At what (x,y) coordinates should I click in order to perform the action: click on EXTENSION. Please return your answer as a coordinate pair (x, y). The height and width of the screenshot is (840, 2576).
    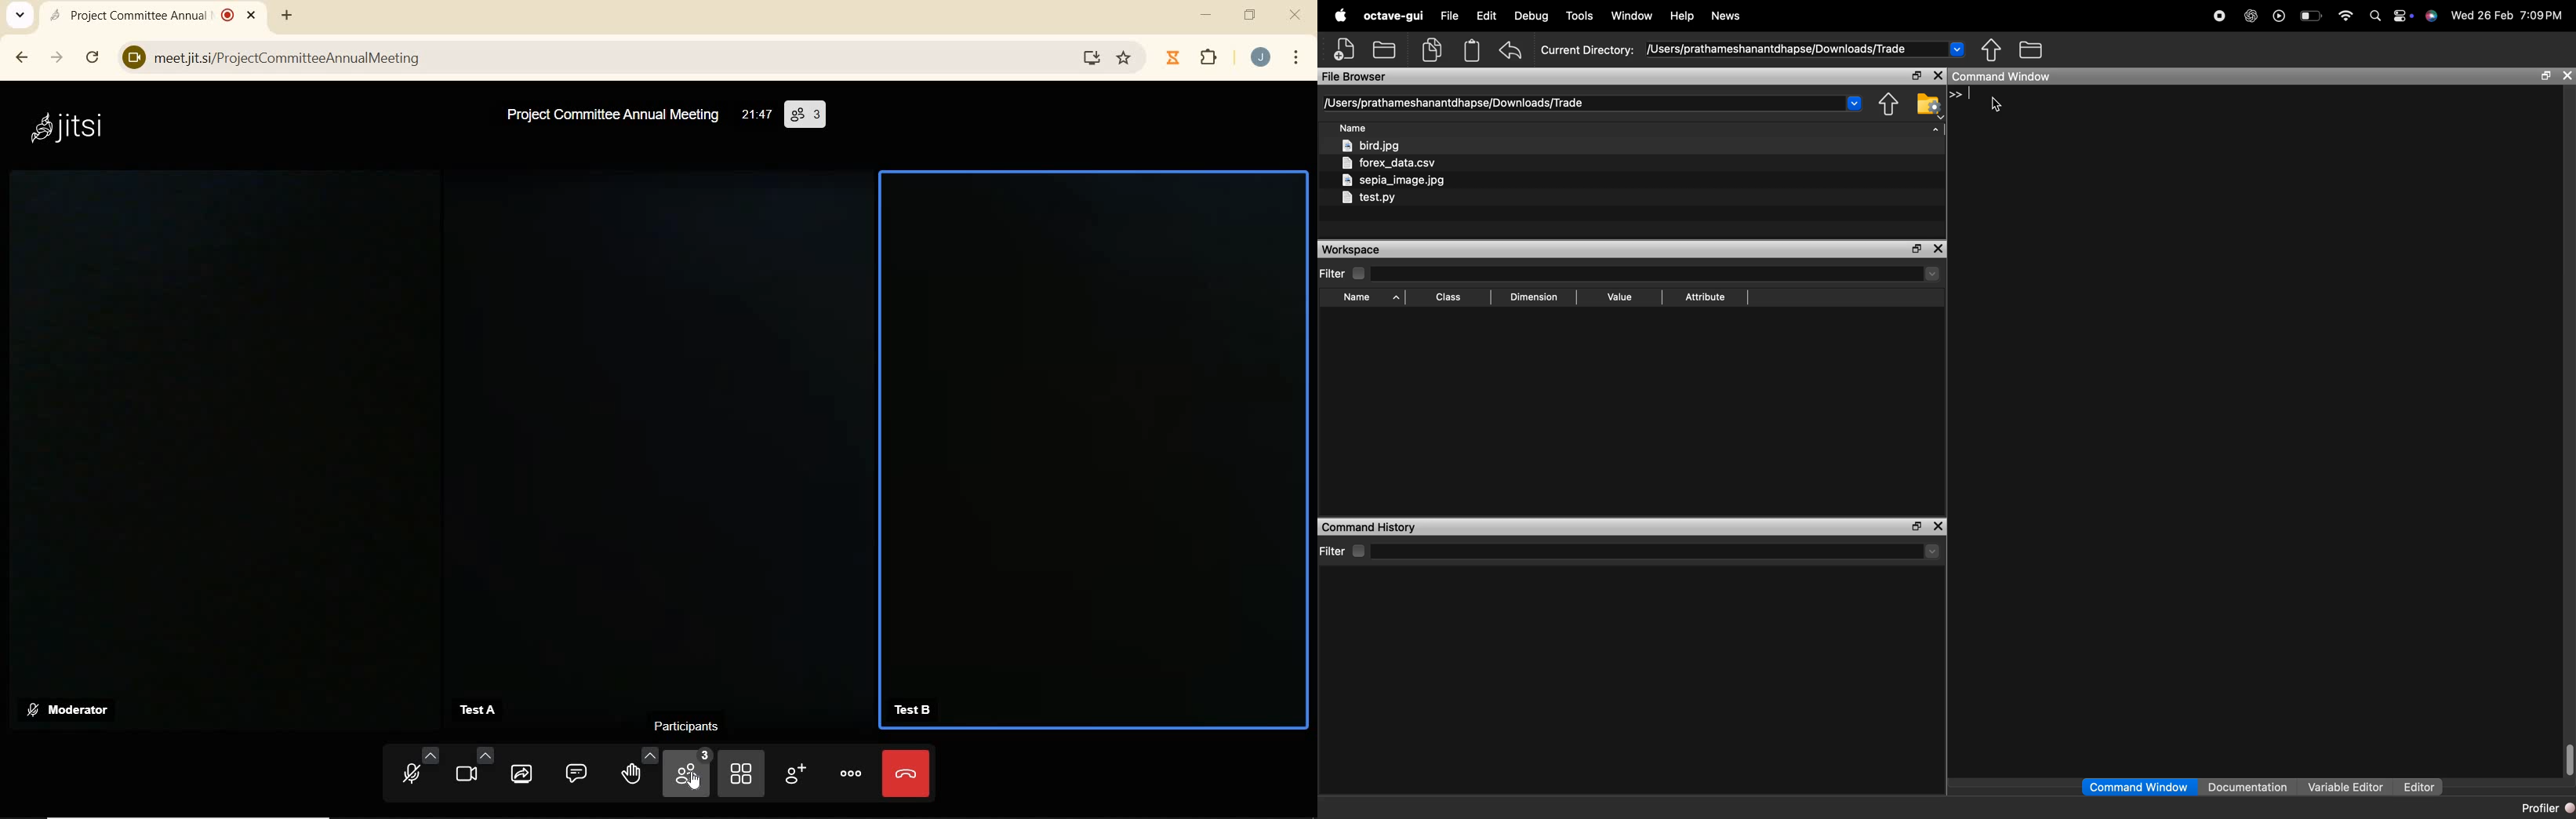
    Looking at the image, I should click on (1208, 56).